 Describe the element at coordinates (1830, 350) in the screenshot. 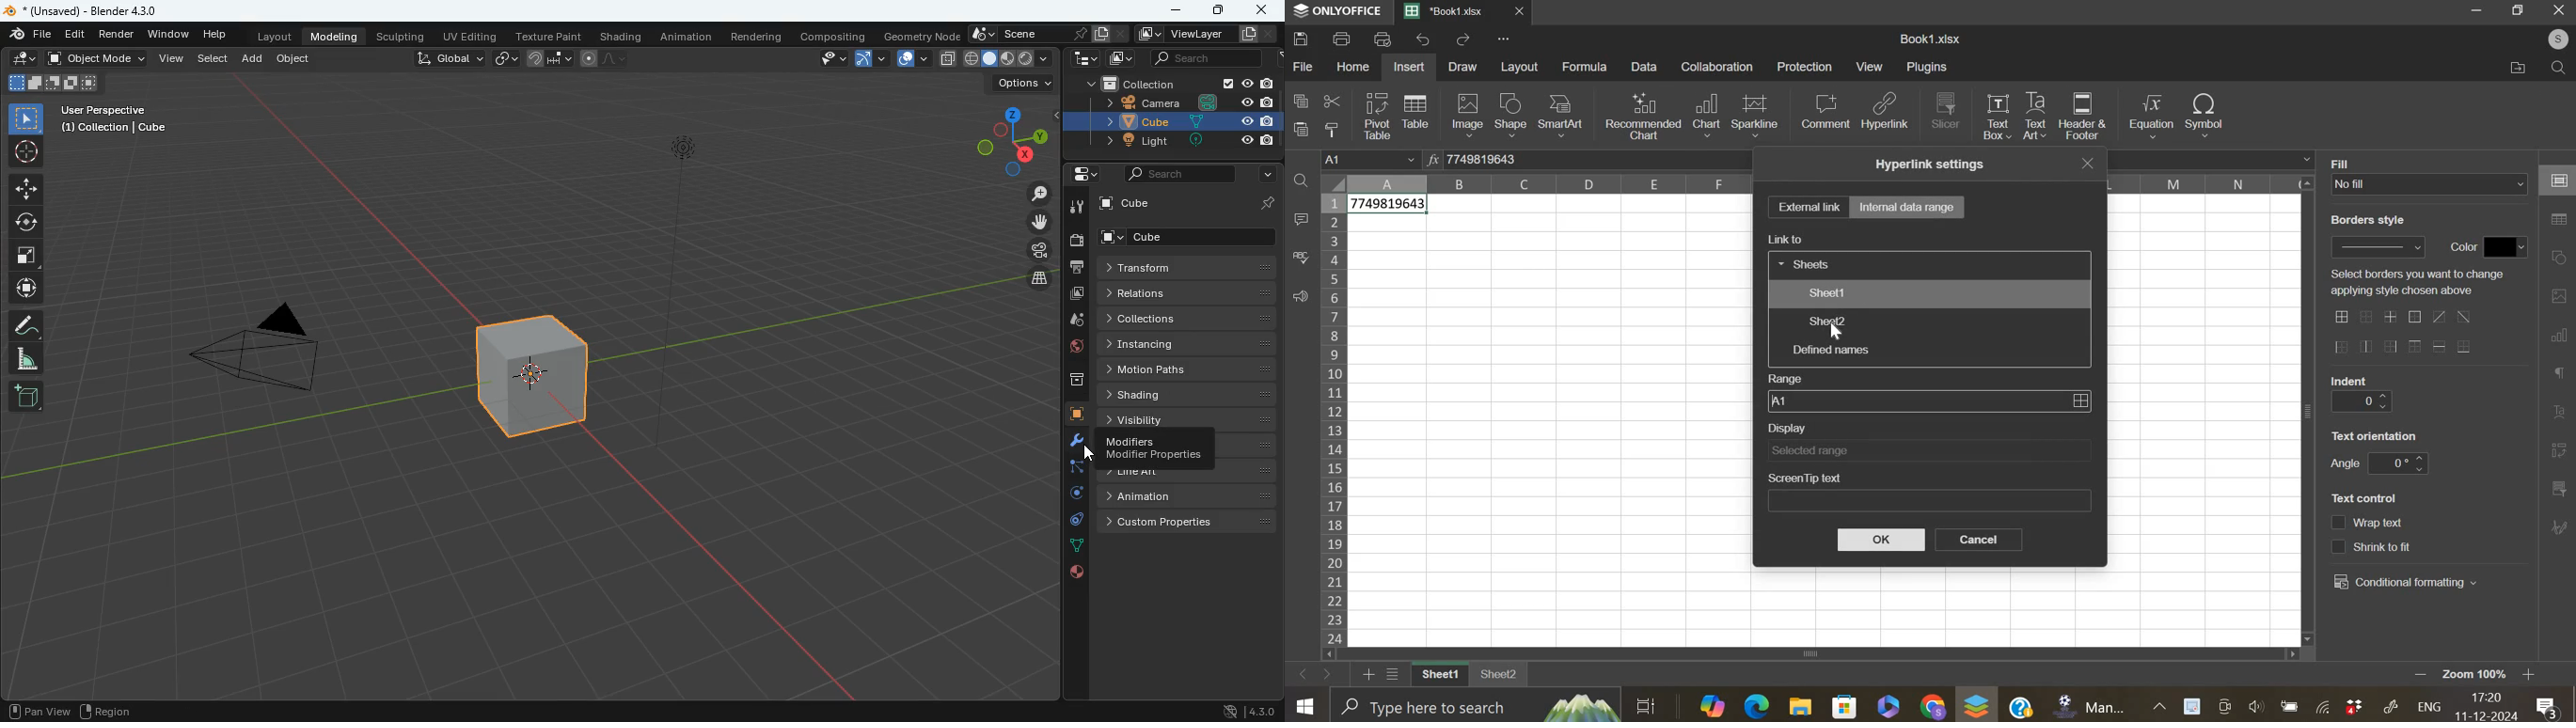

I see `defined names` at that location.